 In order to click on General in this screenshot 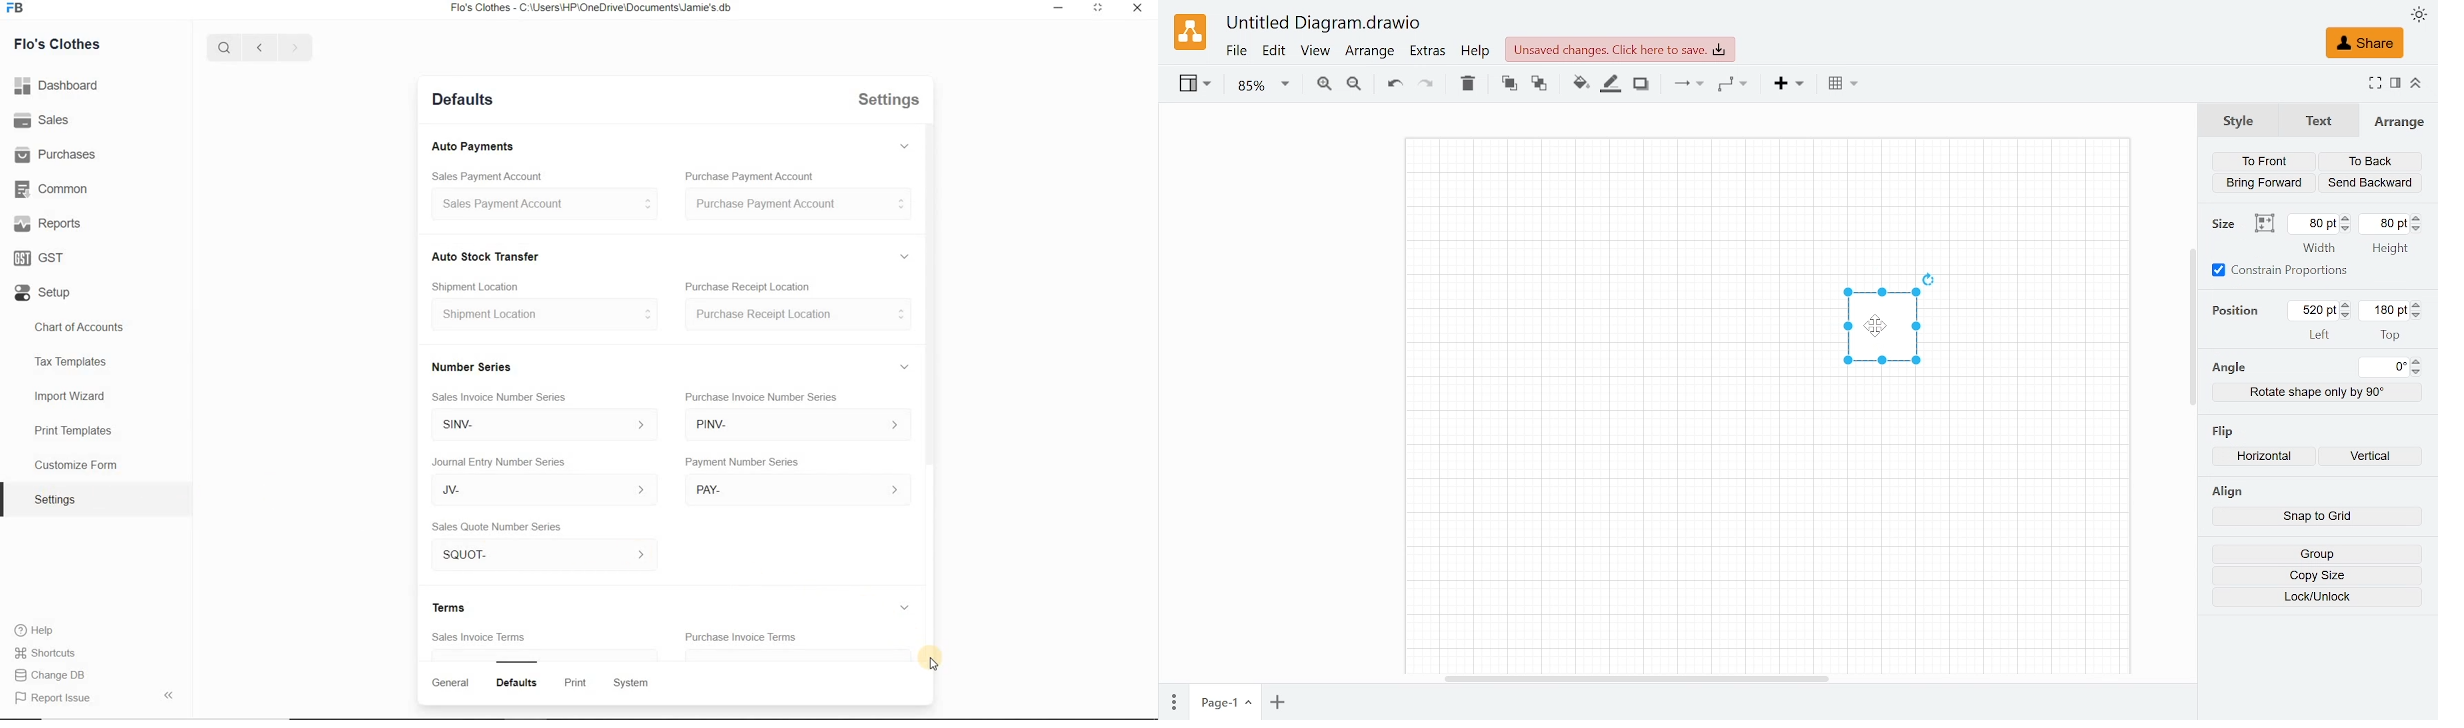, I will do `click(450, 682)`.